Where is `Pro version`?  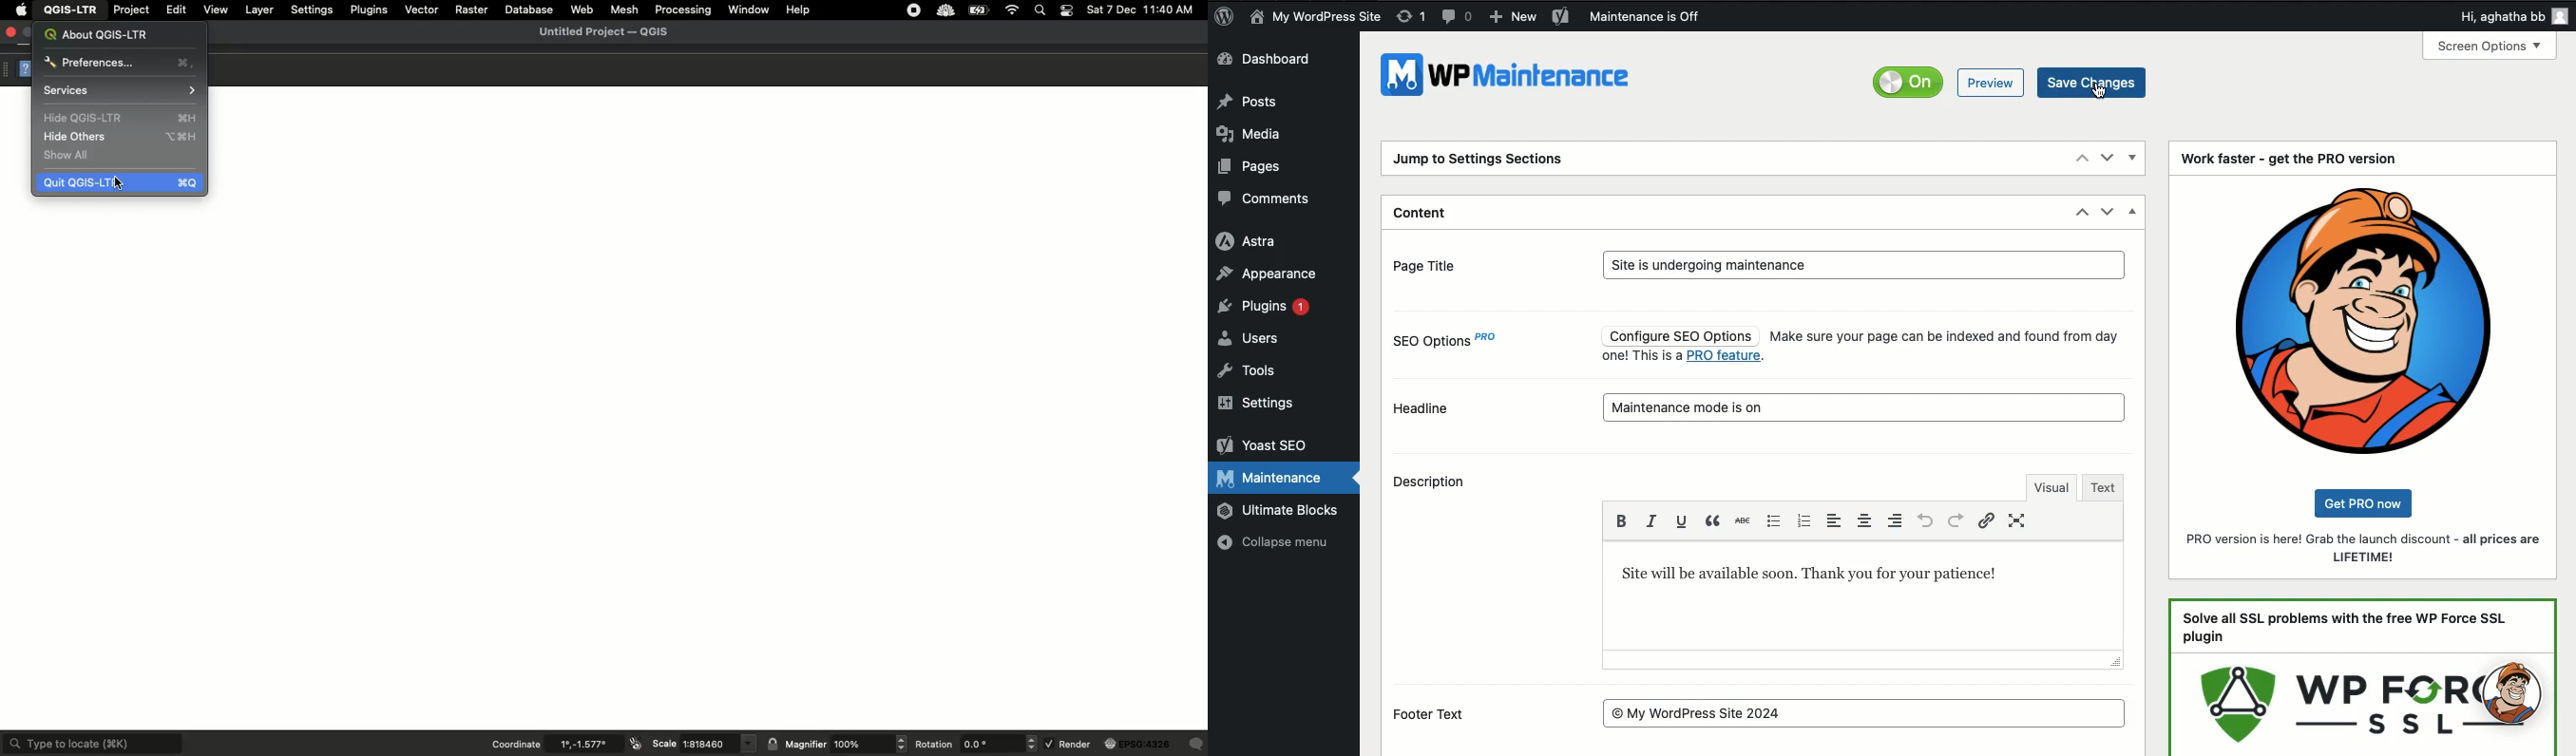
Pro version is located at coordinates (2366, 549).